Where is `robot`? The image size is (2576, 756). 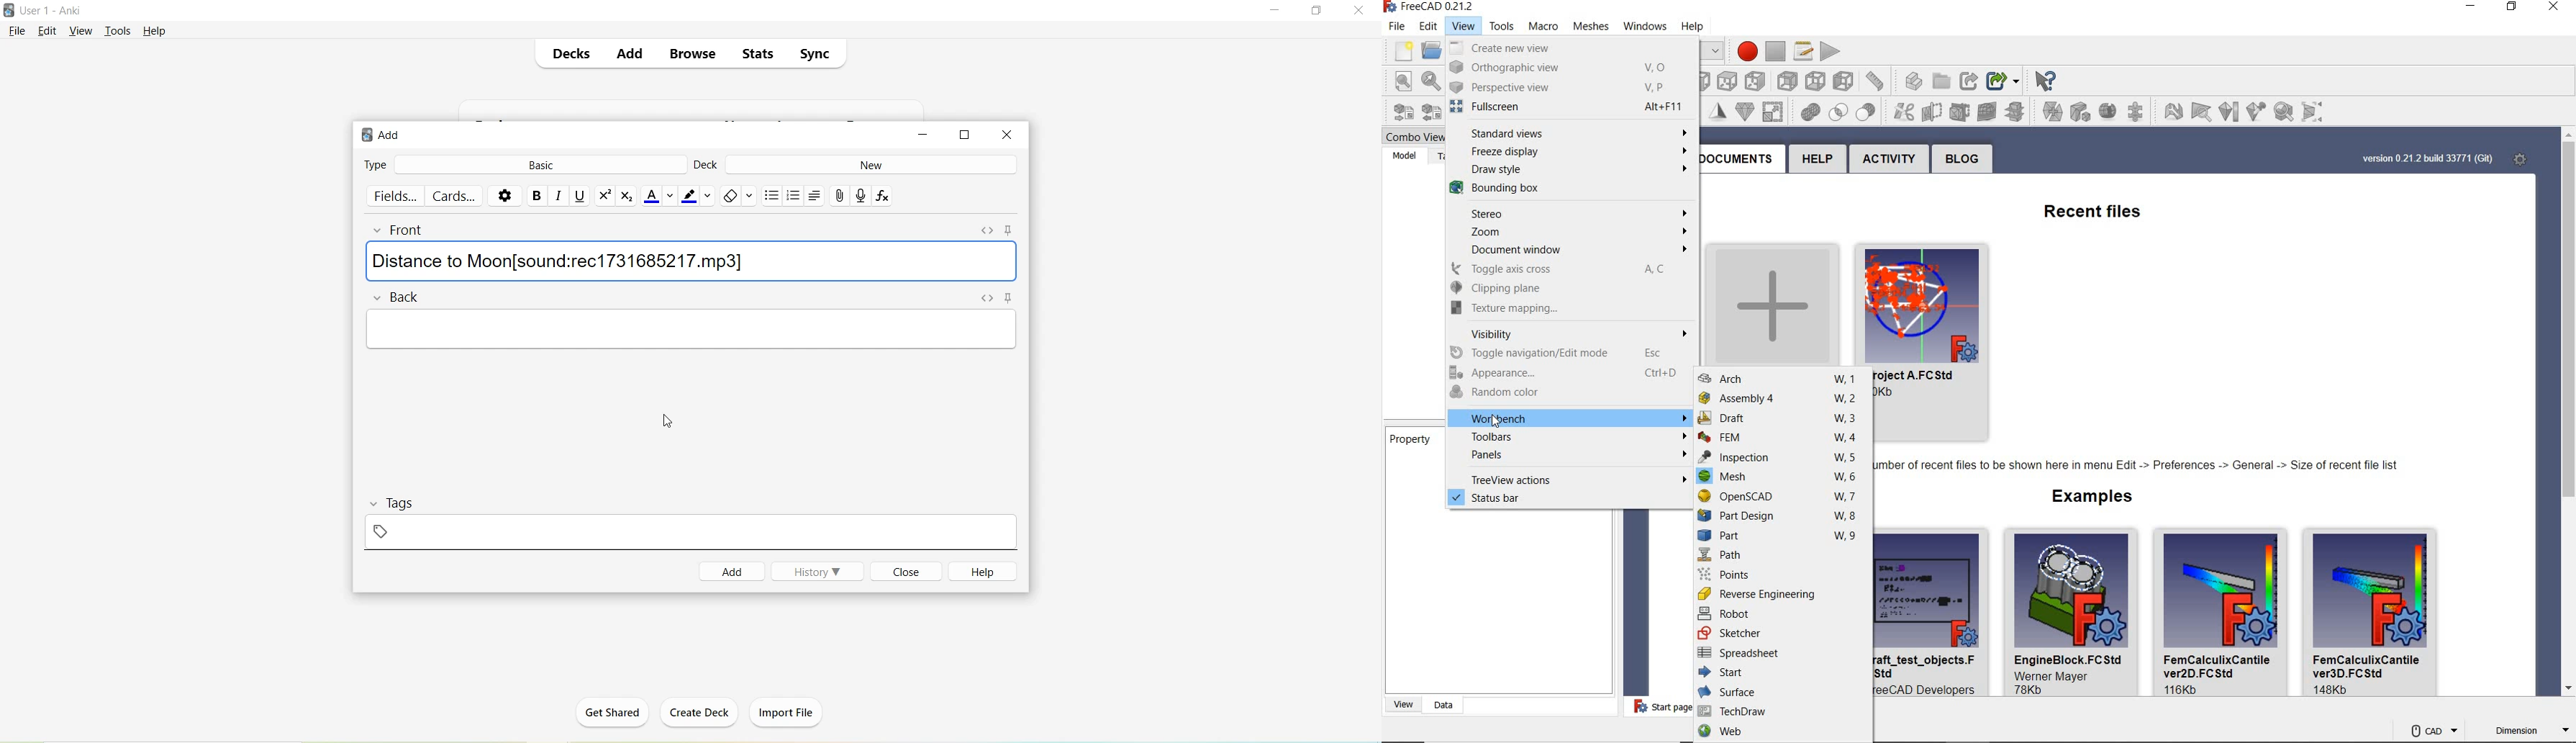 robot is located at coordinates (1782, 613).